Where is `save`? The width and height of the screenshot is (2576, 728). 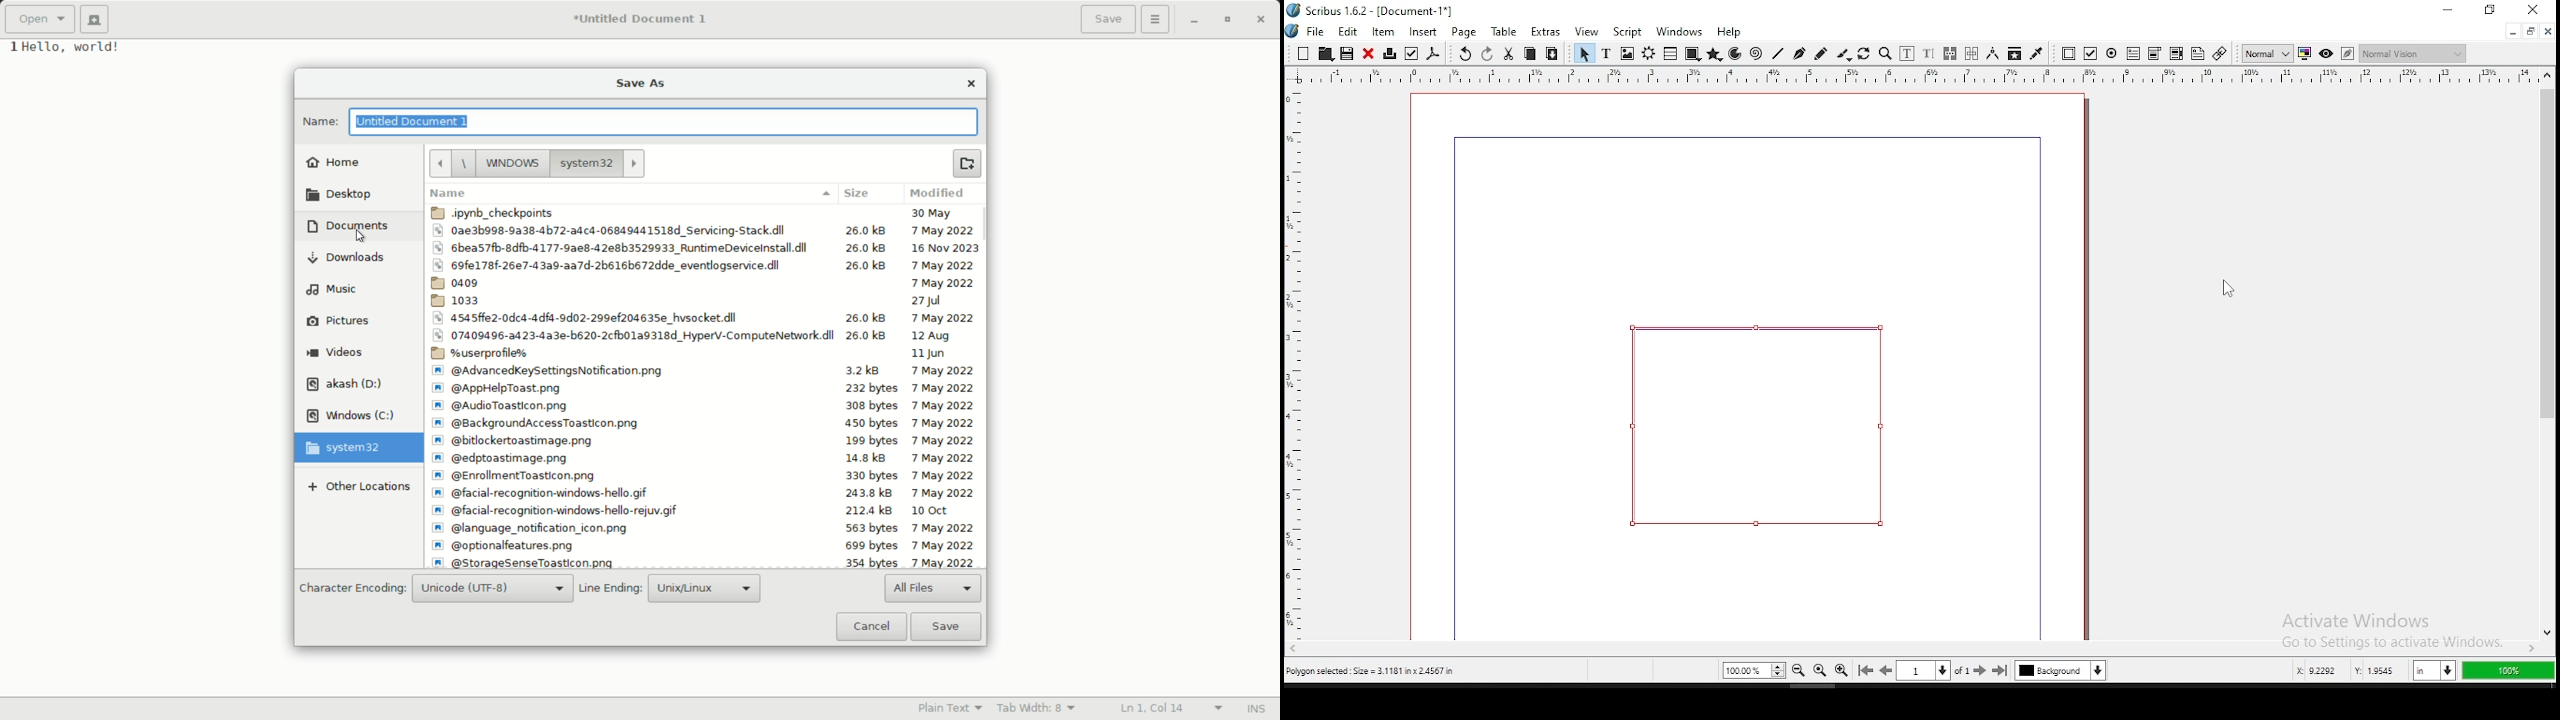
save is located at coordinates (1346, 53).